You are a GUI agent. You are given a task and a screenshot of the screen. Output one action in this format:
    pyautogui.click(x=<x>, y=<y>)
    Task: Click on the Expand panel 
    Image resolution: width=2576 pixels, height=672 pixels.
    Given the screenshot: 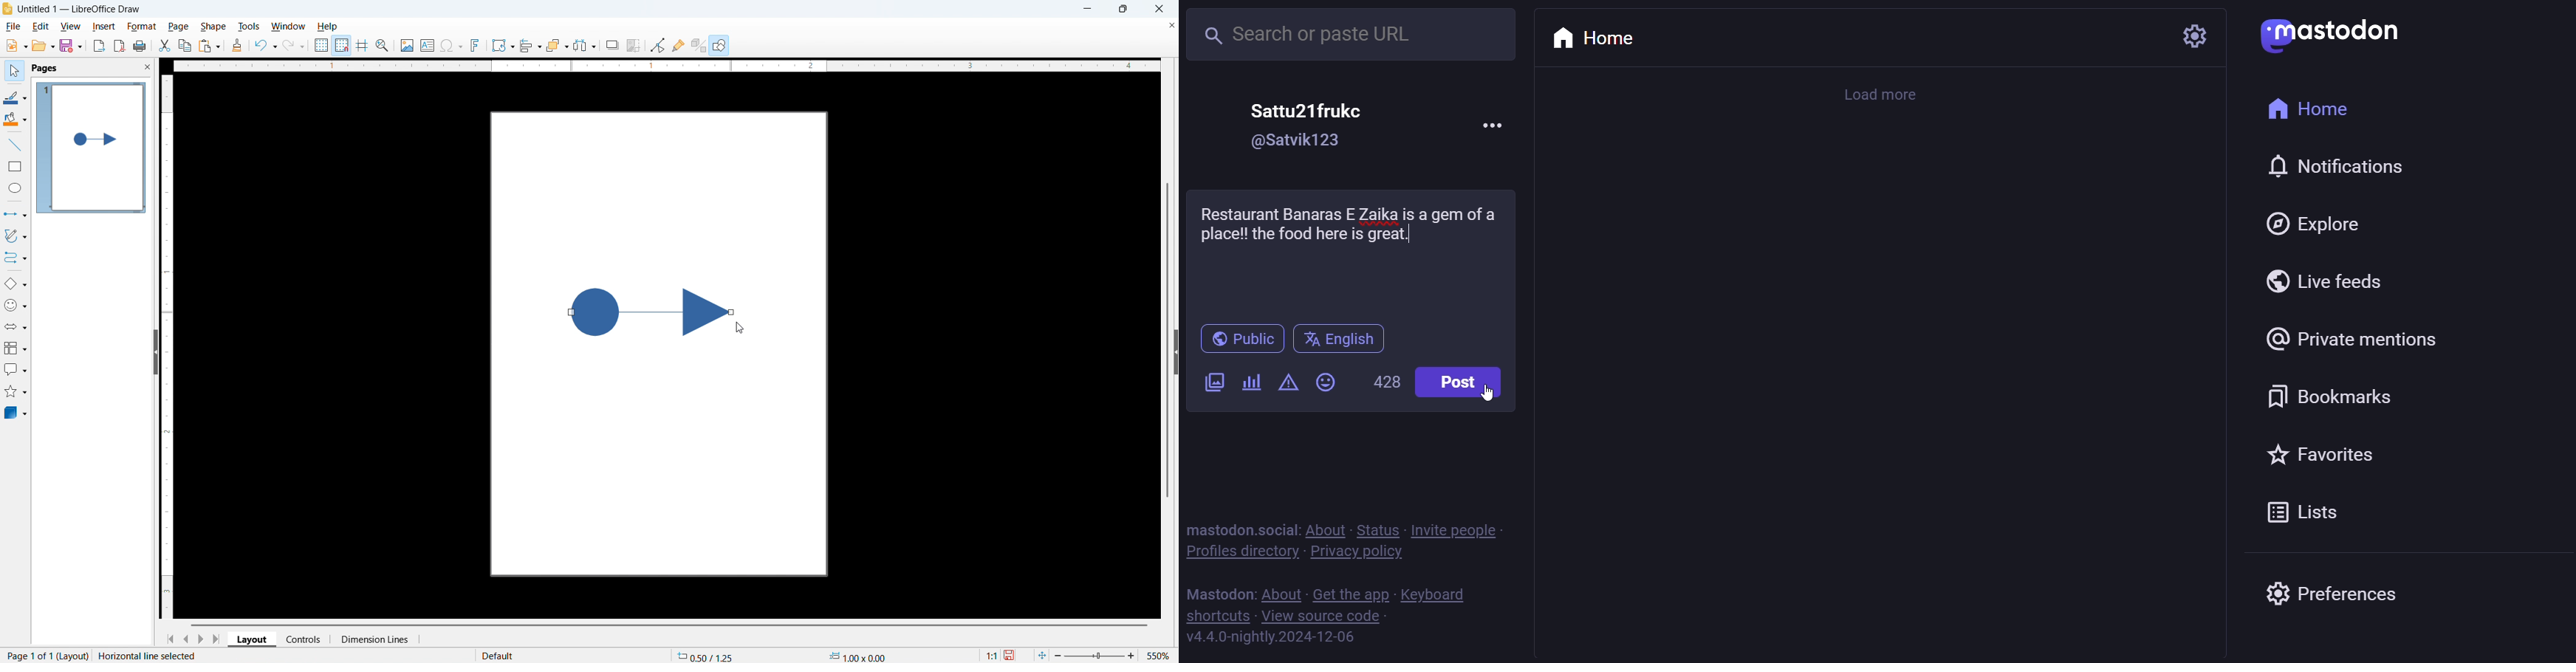 What is the action you would take?
    pyautogui.click(x=1175, y=352)
    